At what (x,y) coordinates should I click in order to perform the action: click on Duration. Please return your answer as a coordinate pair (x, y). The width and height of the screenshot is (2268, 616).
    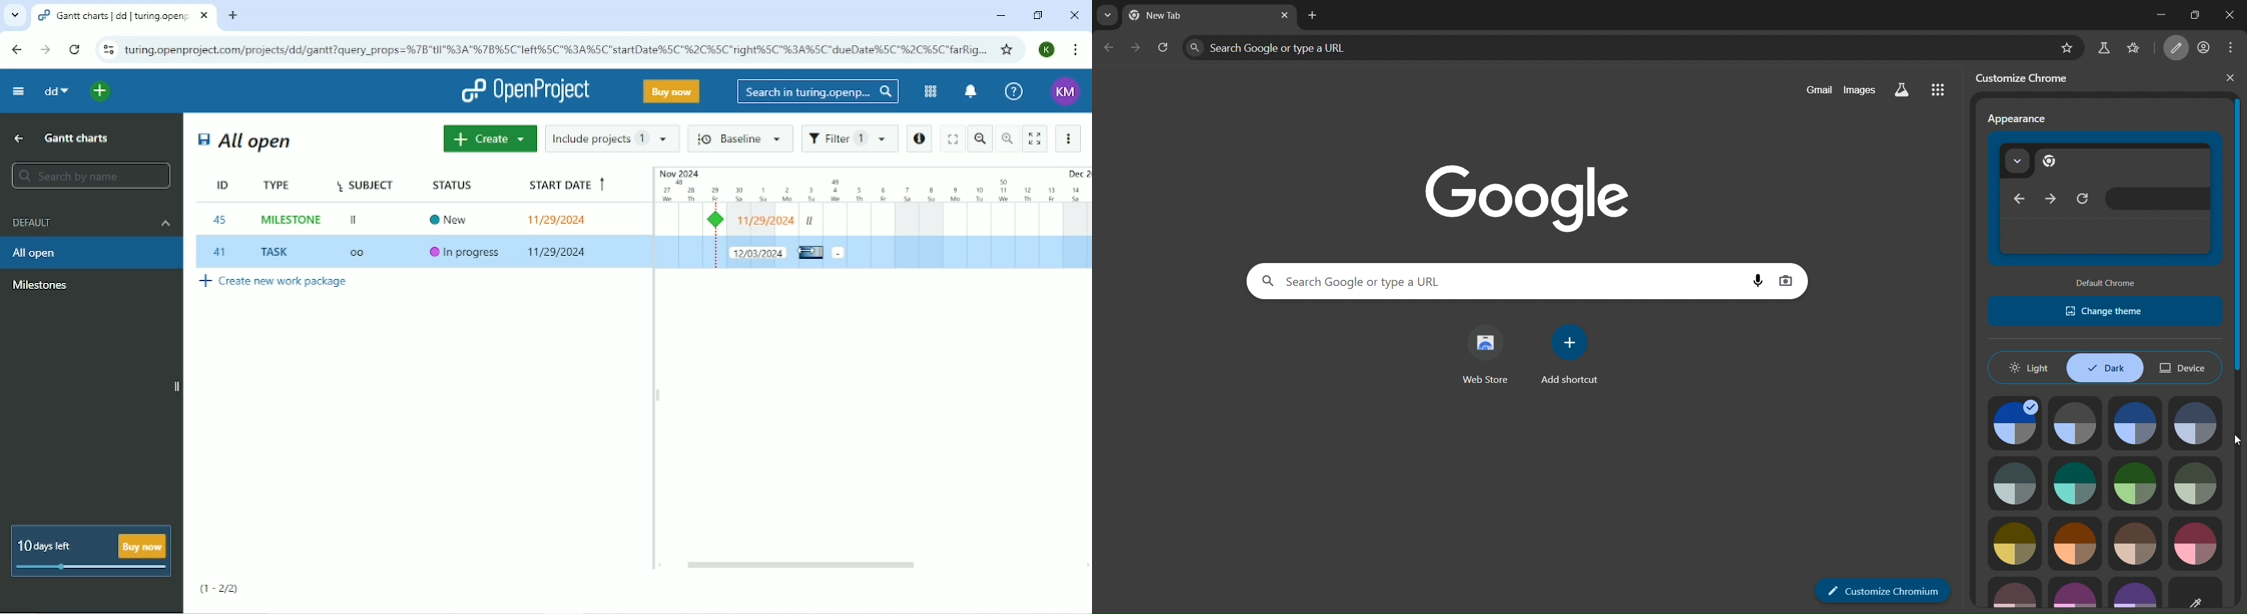
    Looking at the image, I should click on (872, 184).